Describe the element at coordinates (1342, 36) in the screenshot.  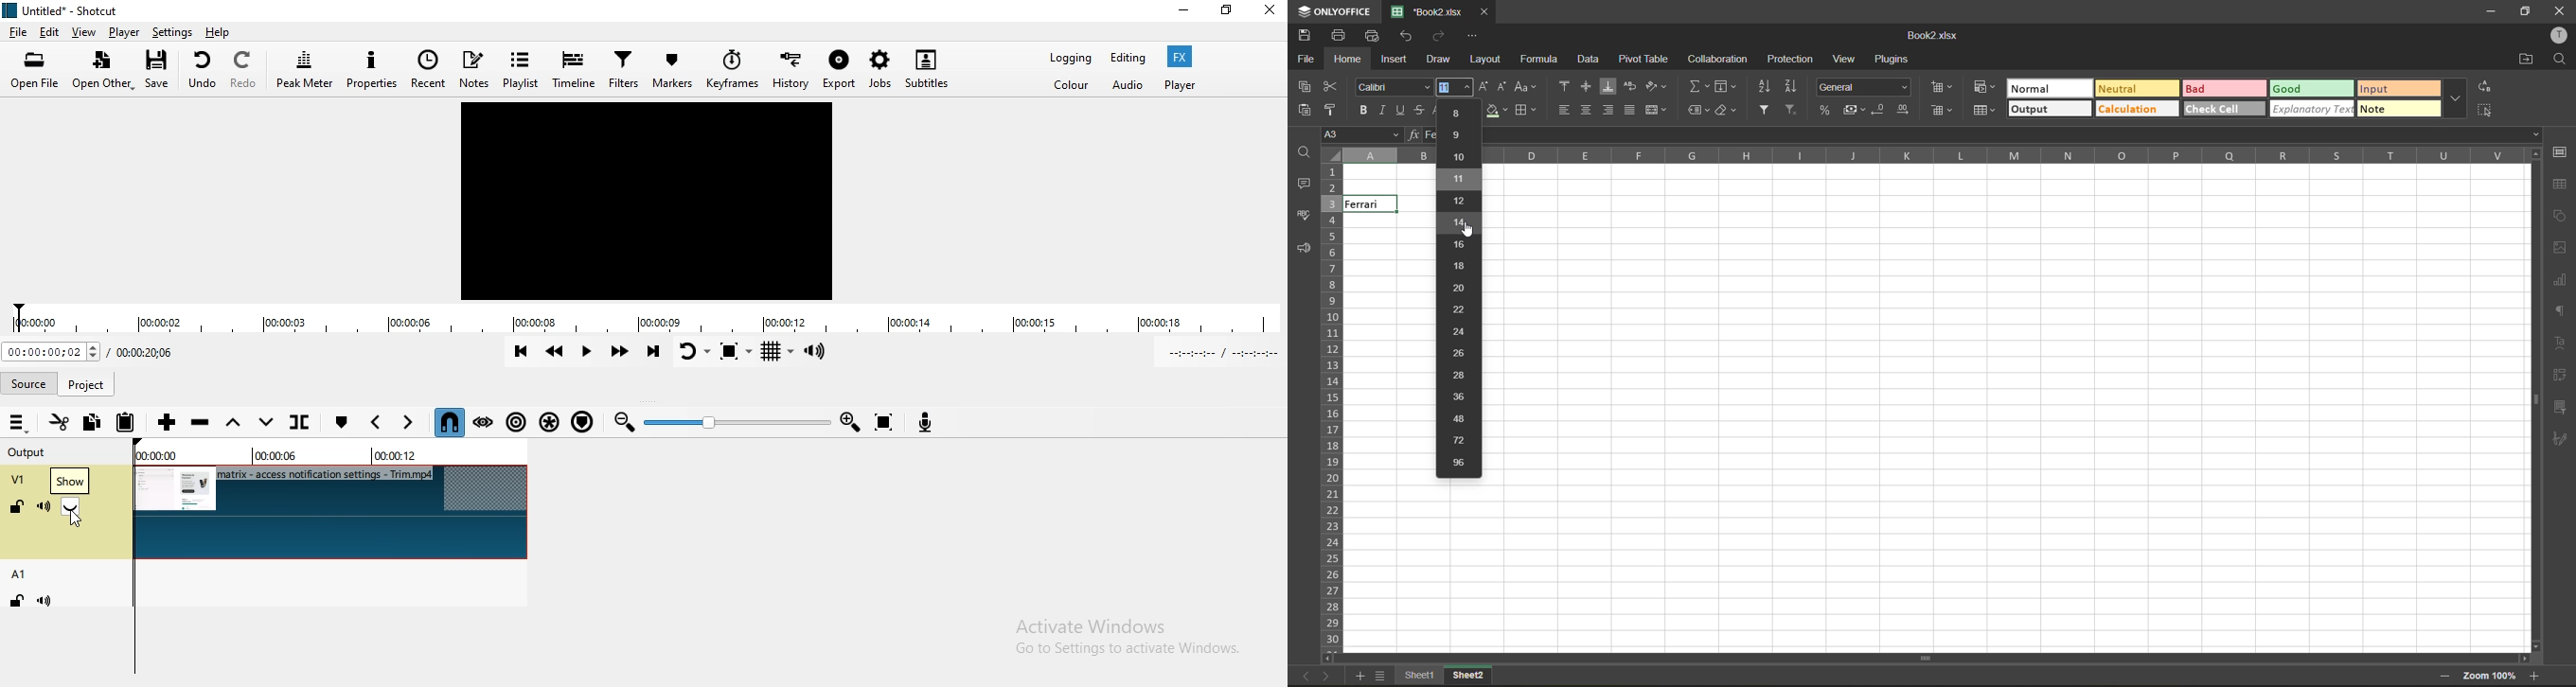
I see `print` at that location.